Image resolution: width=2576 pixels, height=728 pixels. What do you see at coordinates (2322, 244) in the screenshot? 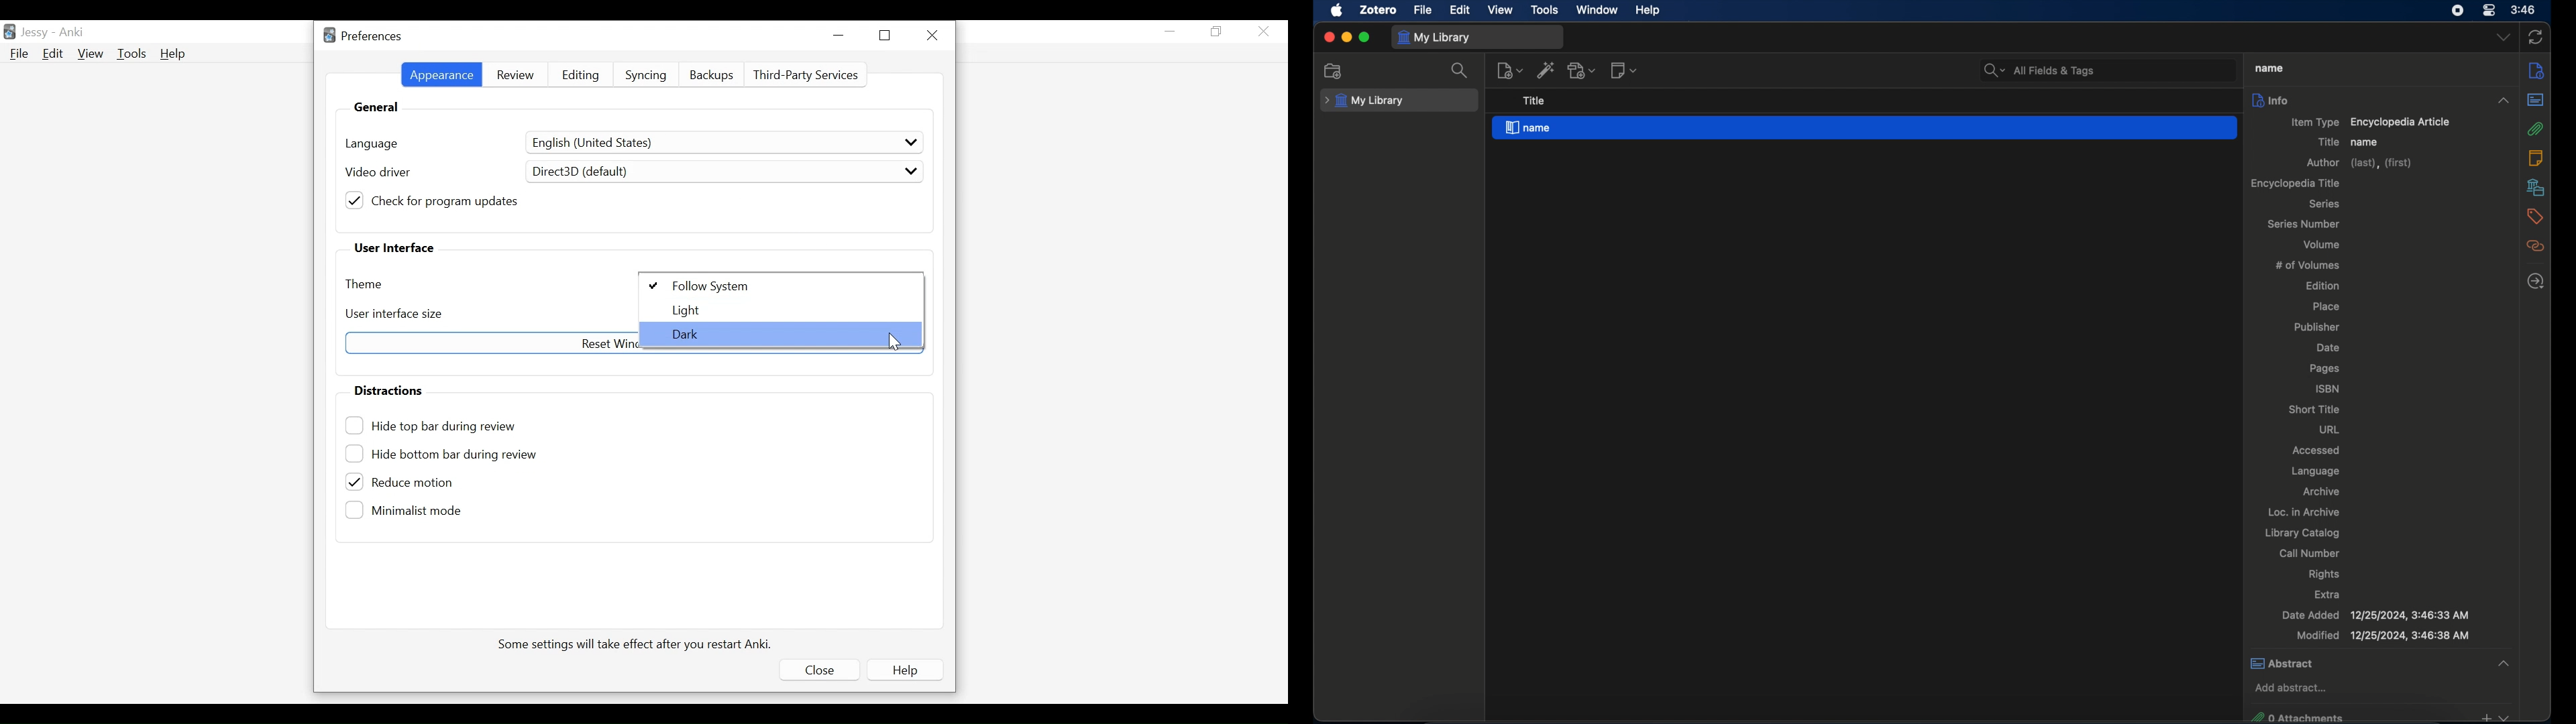
I see `volume` at bounding box center [2322, 244].